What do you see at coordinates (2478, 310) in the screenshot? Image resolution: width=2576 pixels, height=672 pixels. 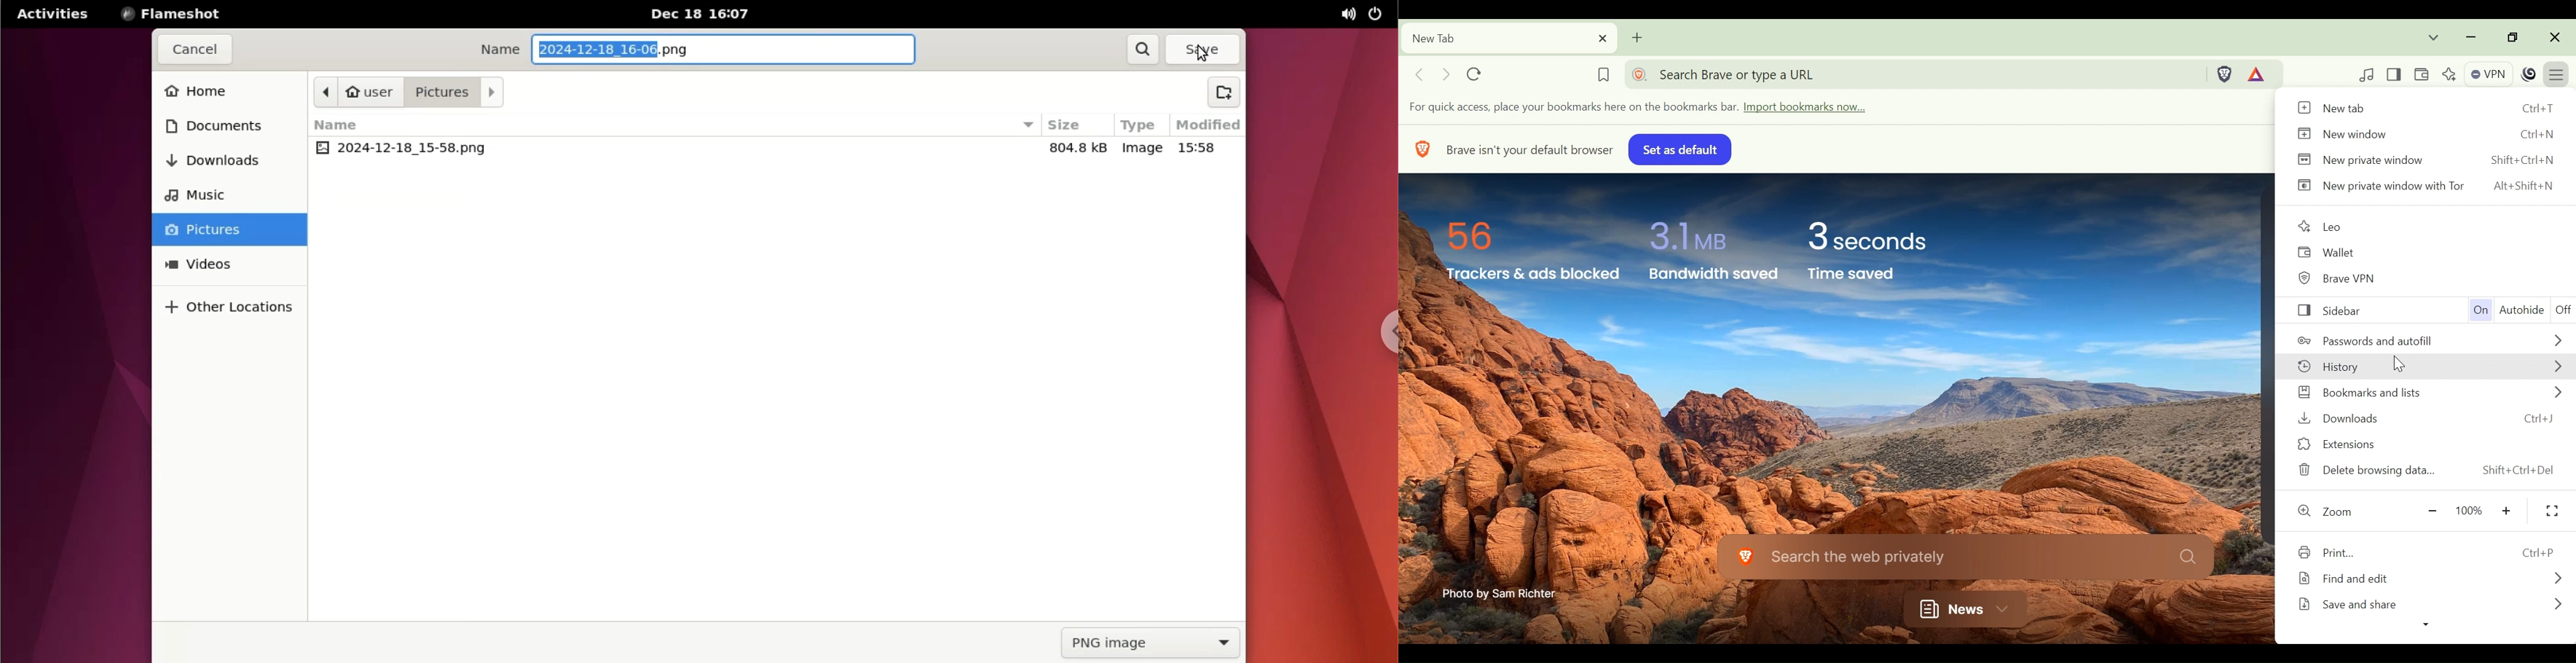 I see `On` at bounding box center [2478, 310].